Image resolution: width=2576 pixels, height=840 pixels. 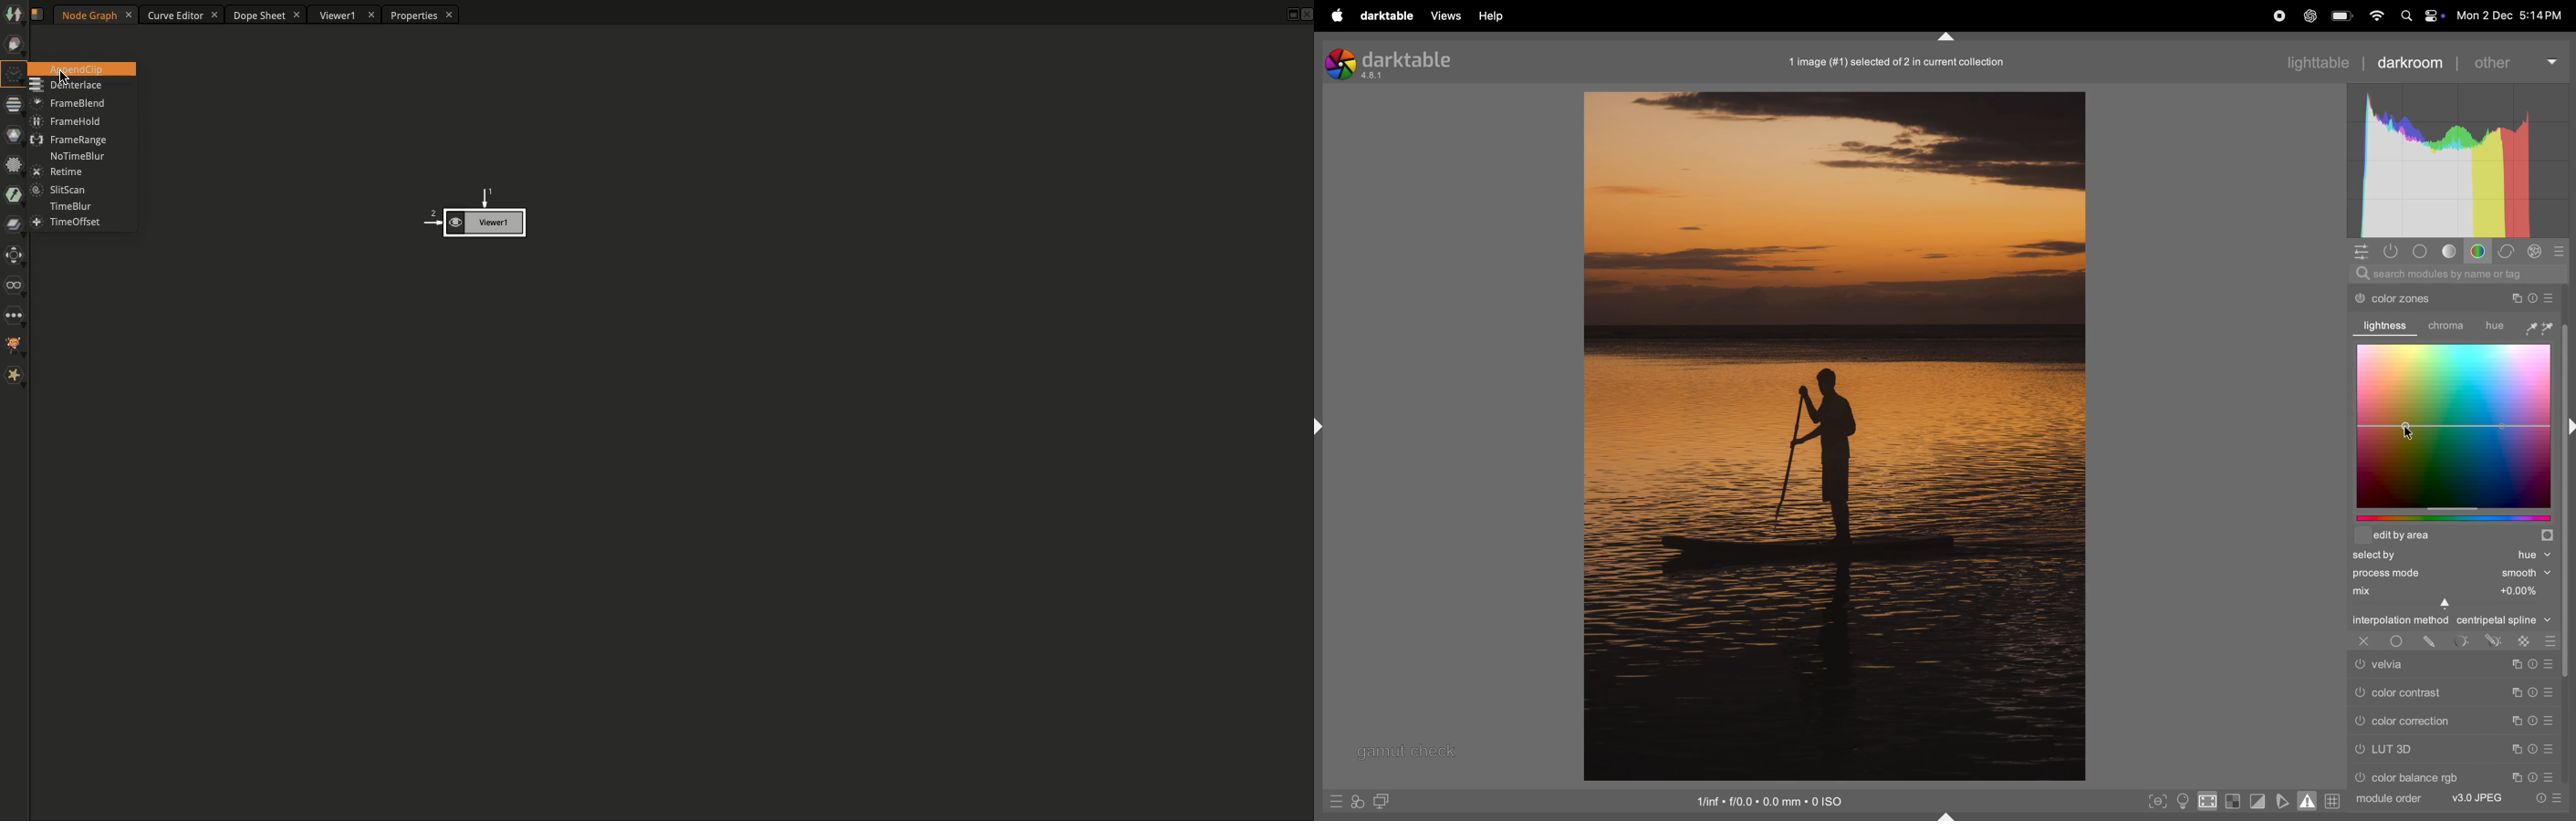 What do you see at coordinates (1337, 801) in the screenshot?
I see `quick presets` at bounding box center [1337, 801].